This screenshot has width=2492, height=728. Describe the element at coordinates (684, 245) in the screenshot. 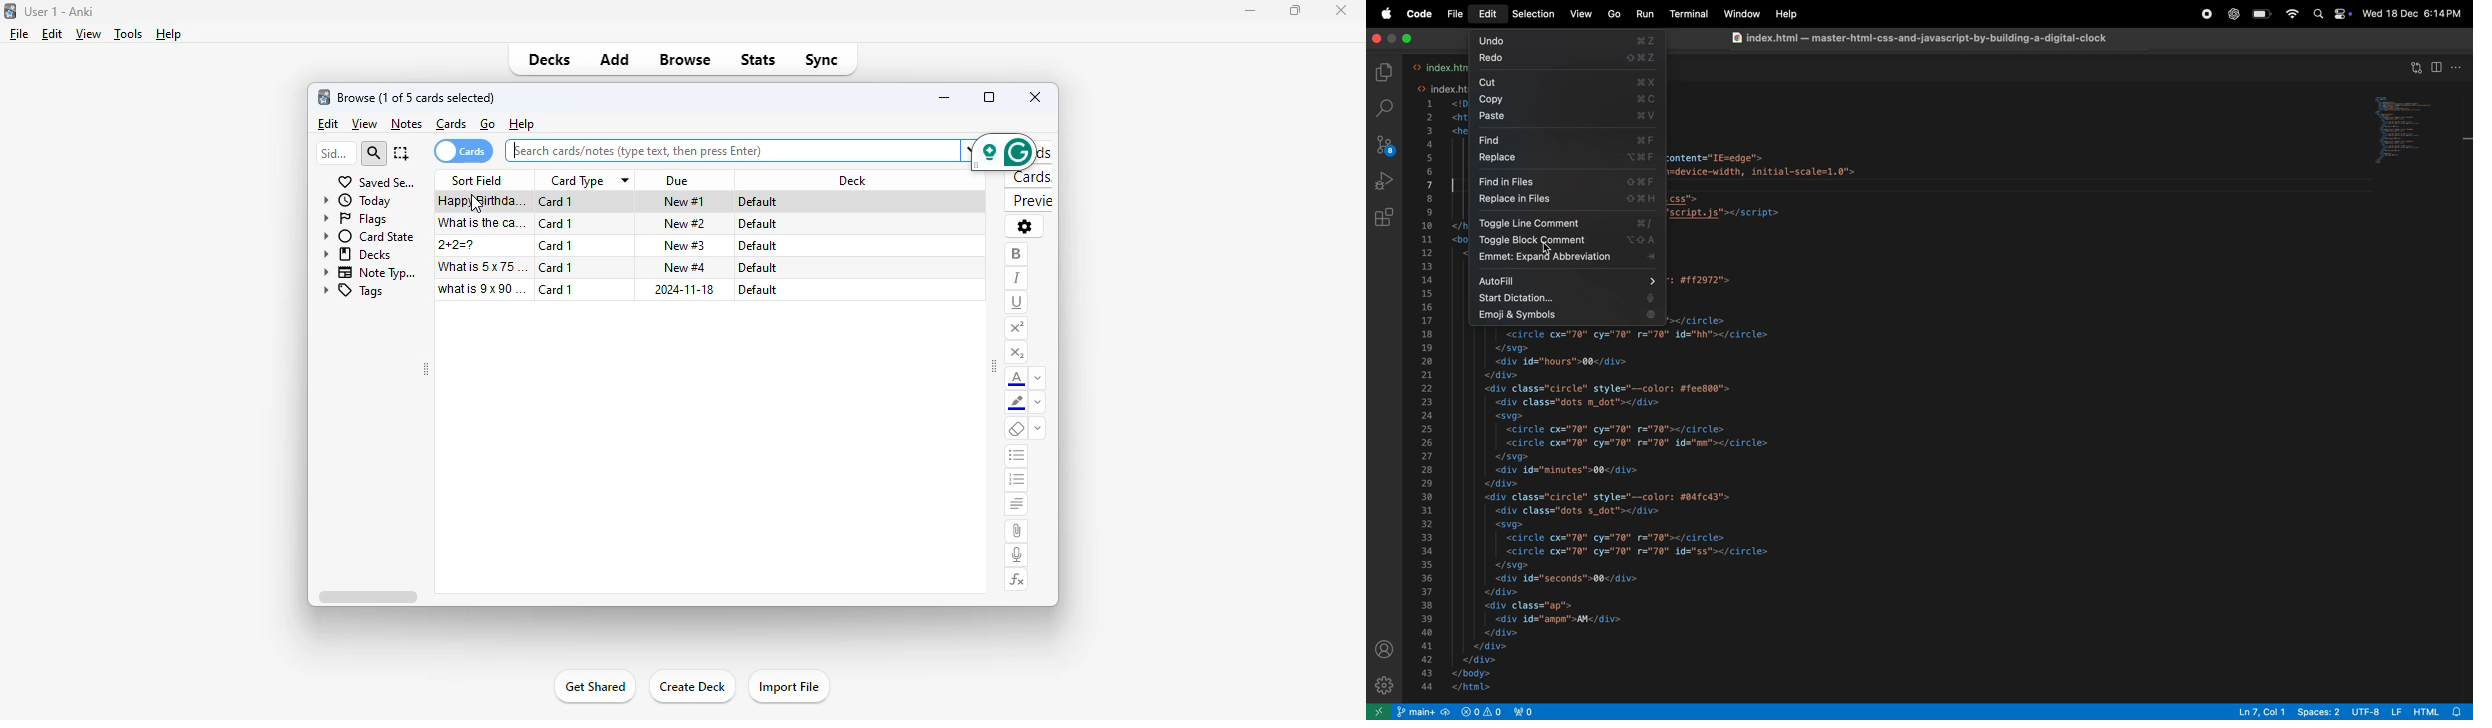

I see `new #3` at that location.